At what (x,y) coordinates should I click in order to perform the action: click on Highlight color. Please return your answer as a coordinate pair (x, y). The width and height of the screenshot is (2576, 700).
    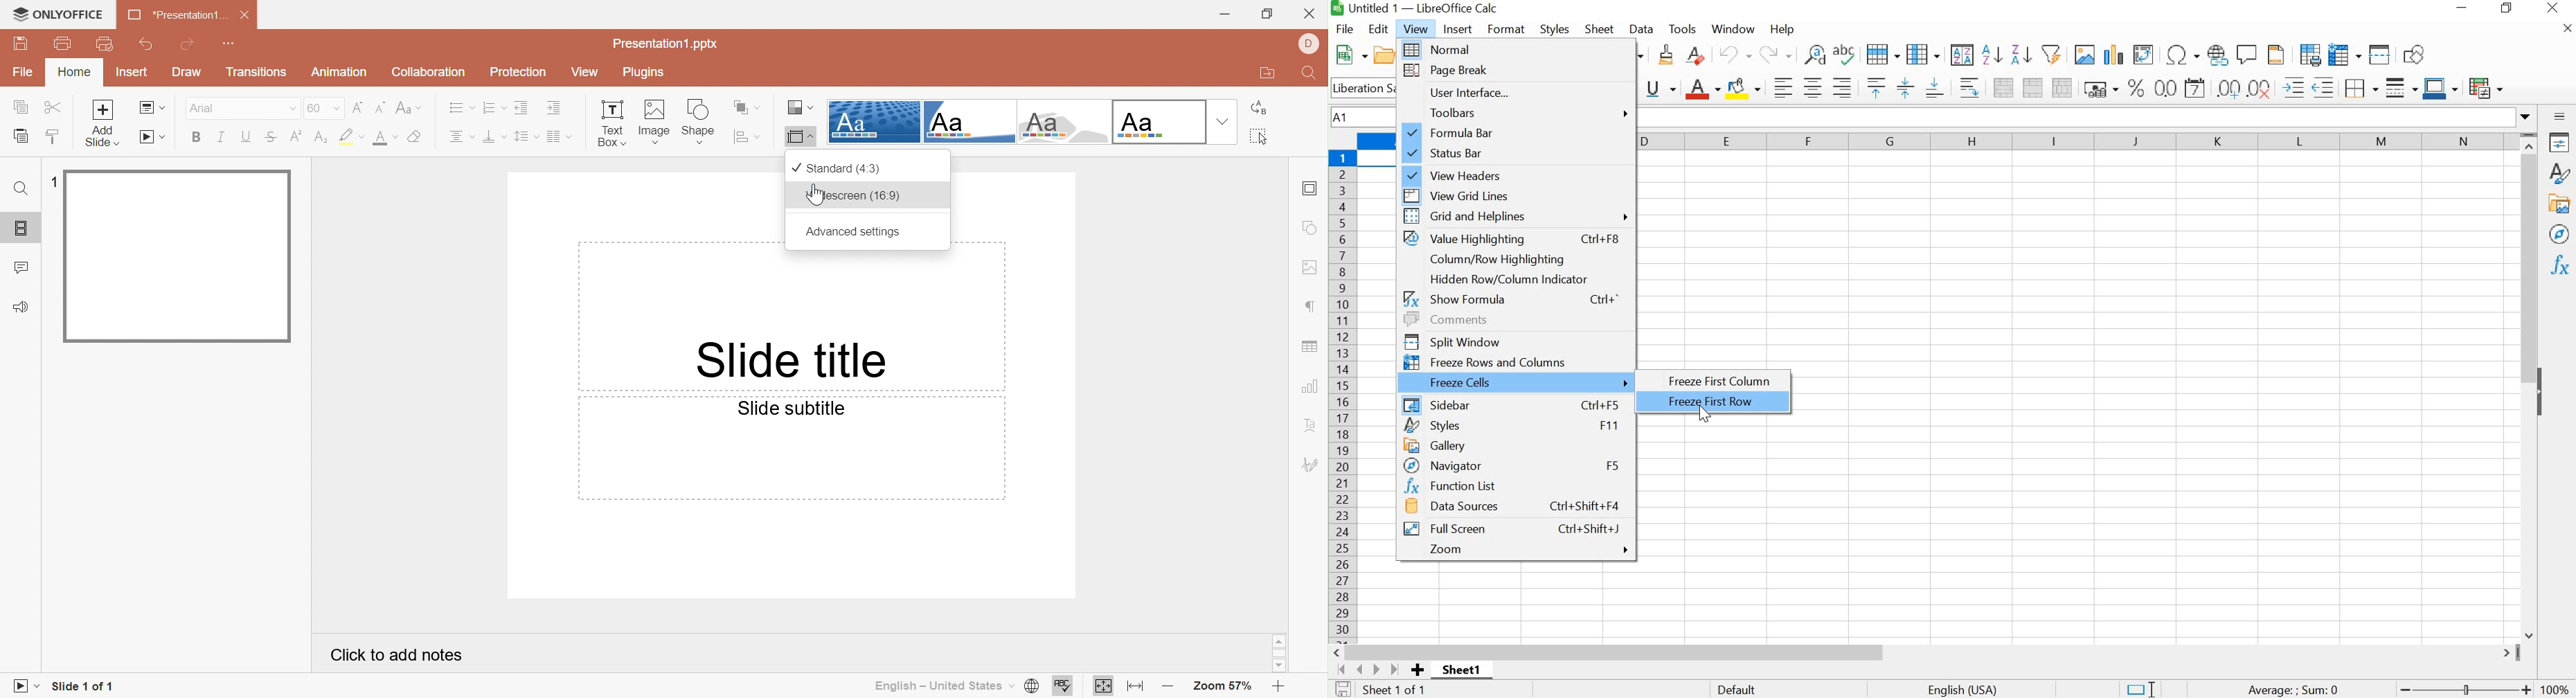
    Looking at the image, I should click on (350, 138).